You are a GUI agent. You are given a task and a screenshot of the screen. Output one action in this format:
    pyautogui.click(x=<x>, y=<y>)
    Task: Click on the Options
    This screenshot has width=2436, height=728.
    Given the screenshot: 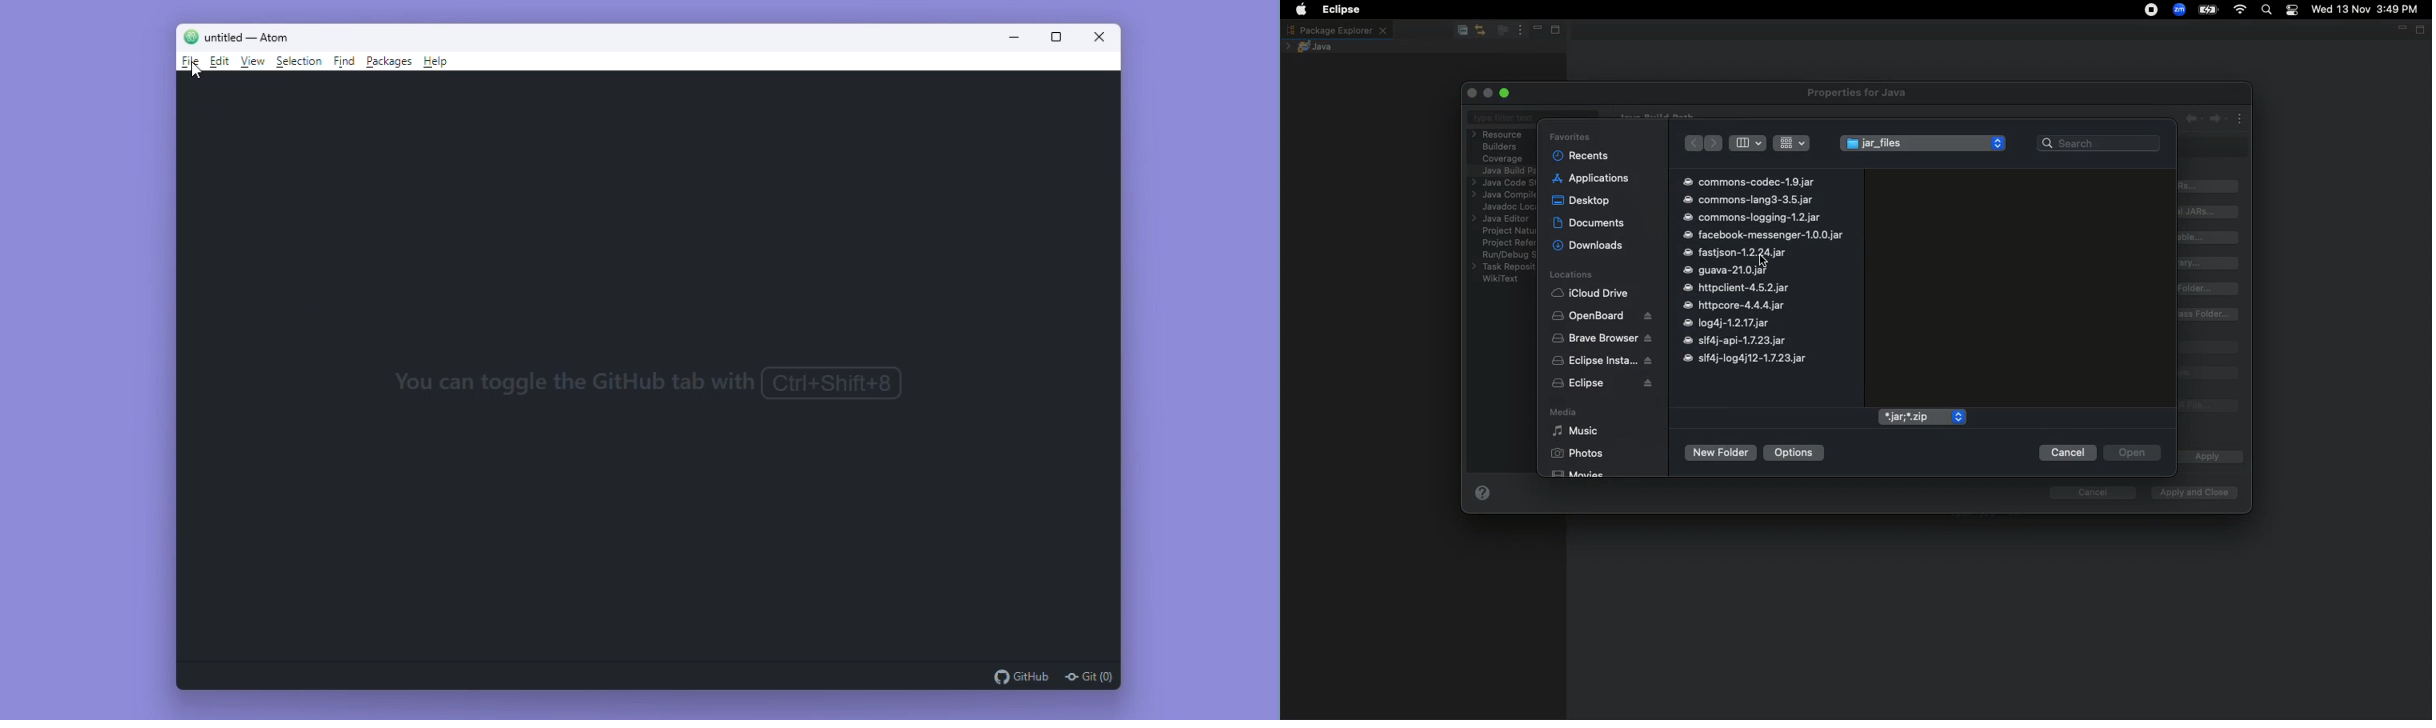 What is the action you would take?
    pyautogui.click(x=1795, y=452)
    